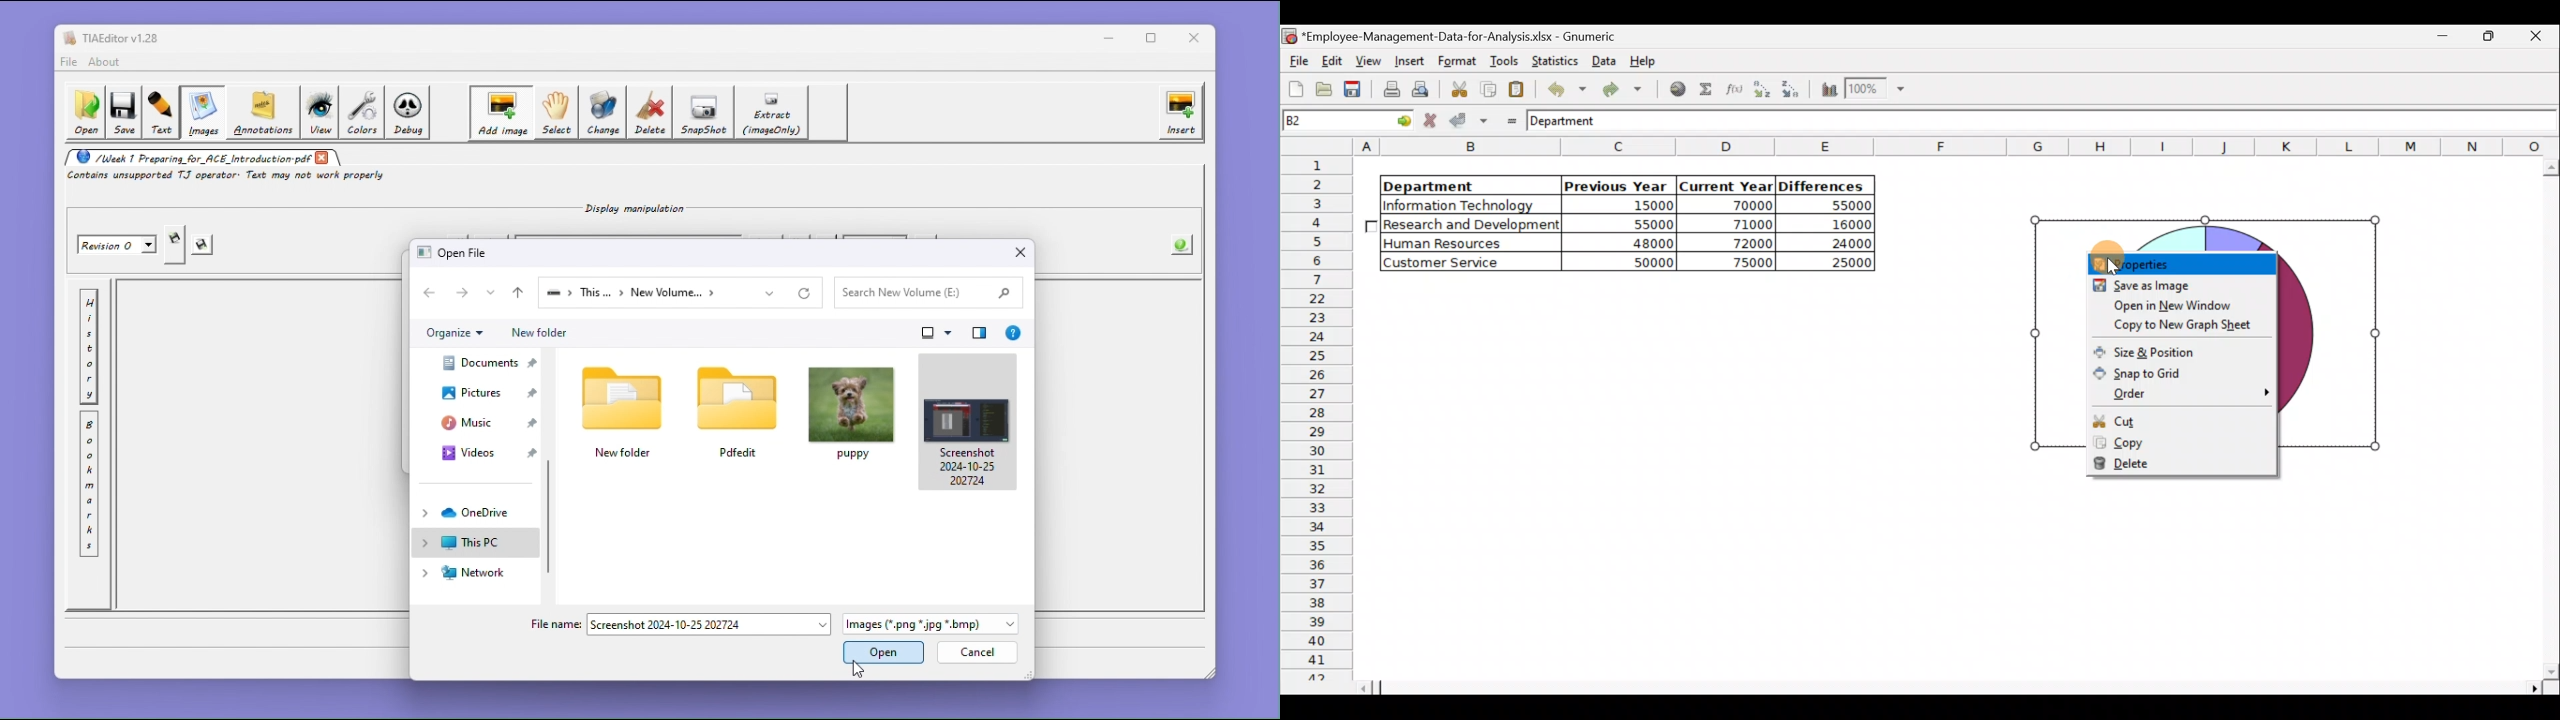 The height and width of the screenshot is (728, 2576). Describe the element at coordinates (1431, 121) in the screenshot. I see `Cancel change` at that location.